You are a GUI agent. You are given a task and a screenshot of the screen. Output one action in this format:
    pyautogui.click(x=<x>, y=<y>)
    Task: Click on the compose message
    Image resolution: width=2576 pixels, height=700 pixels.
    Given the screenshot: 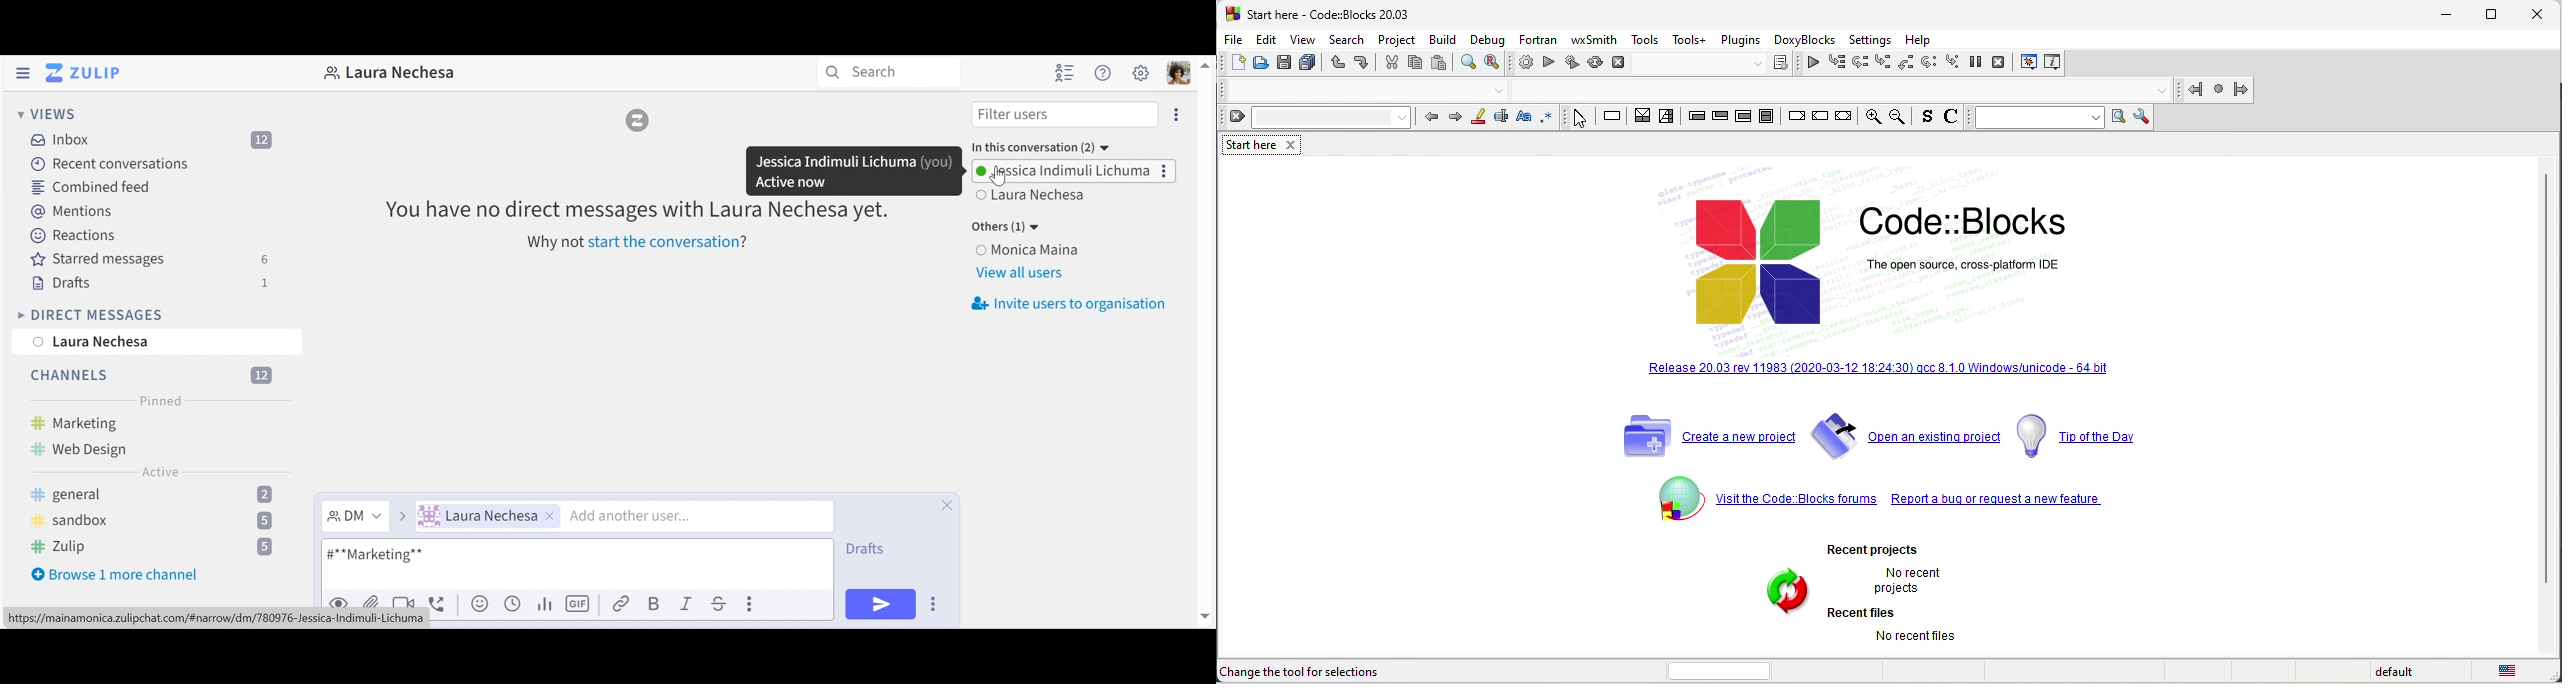 What is the action you would take?
    pyautogui.click(x=576, y=561)
    